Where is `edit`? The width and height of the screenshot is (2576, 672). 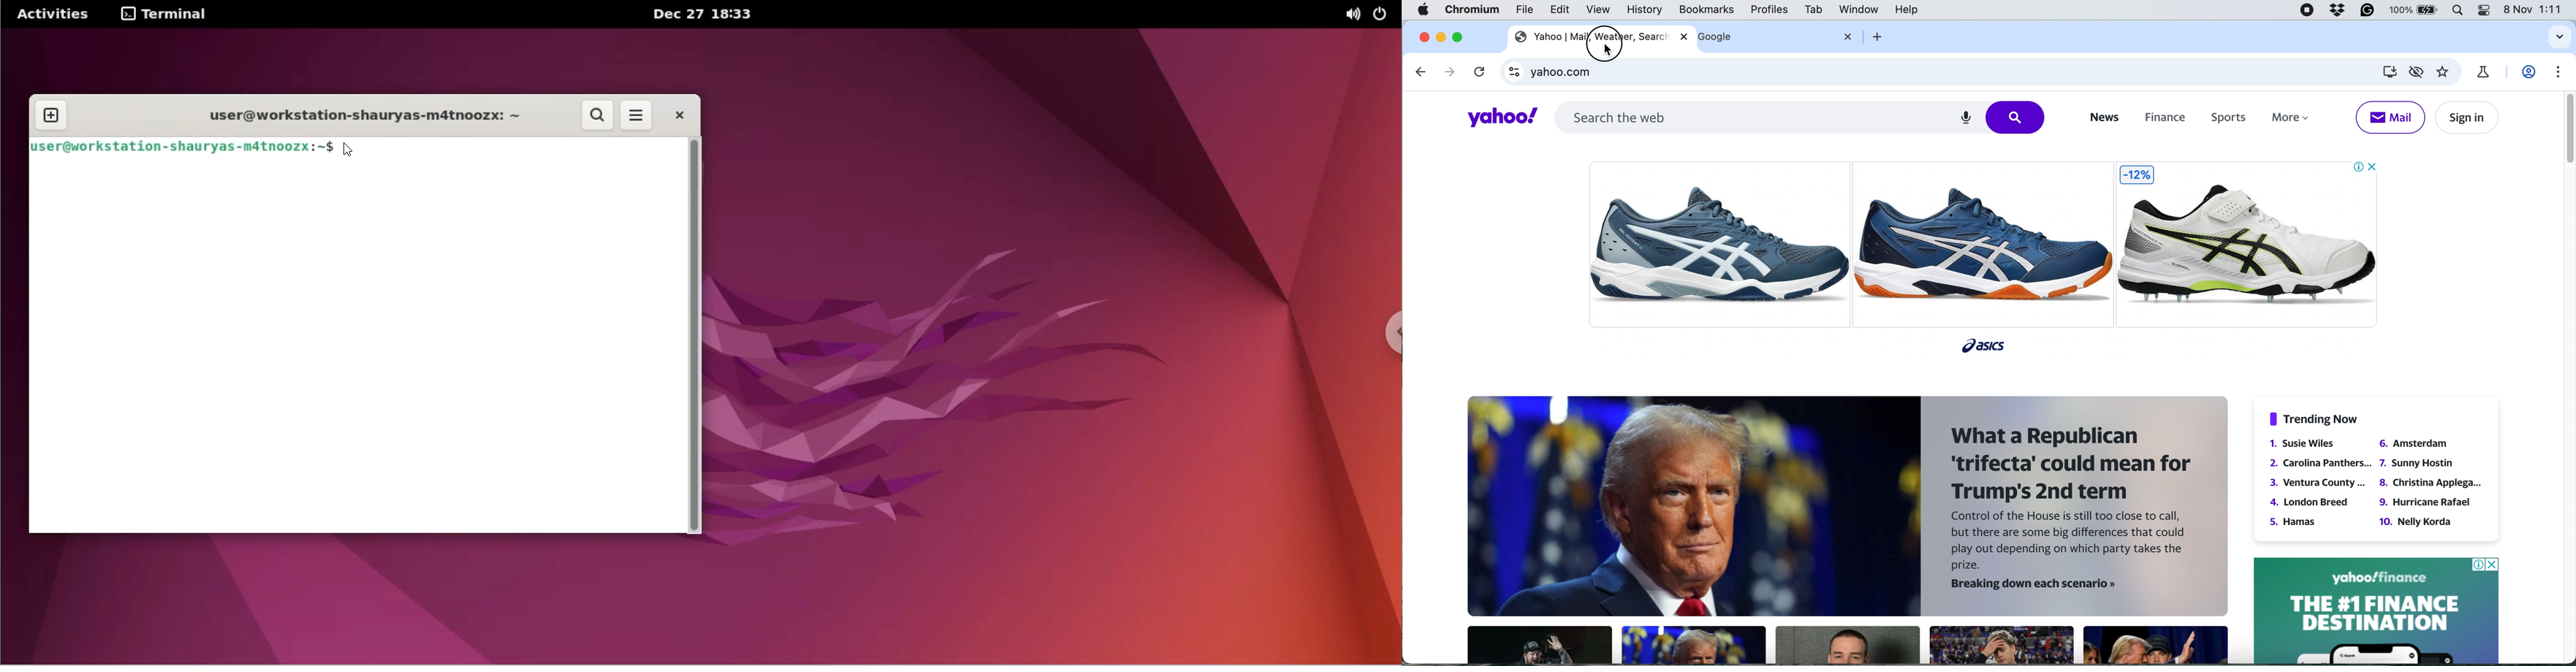
edit is located at coordinates (1561, 10).